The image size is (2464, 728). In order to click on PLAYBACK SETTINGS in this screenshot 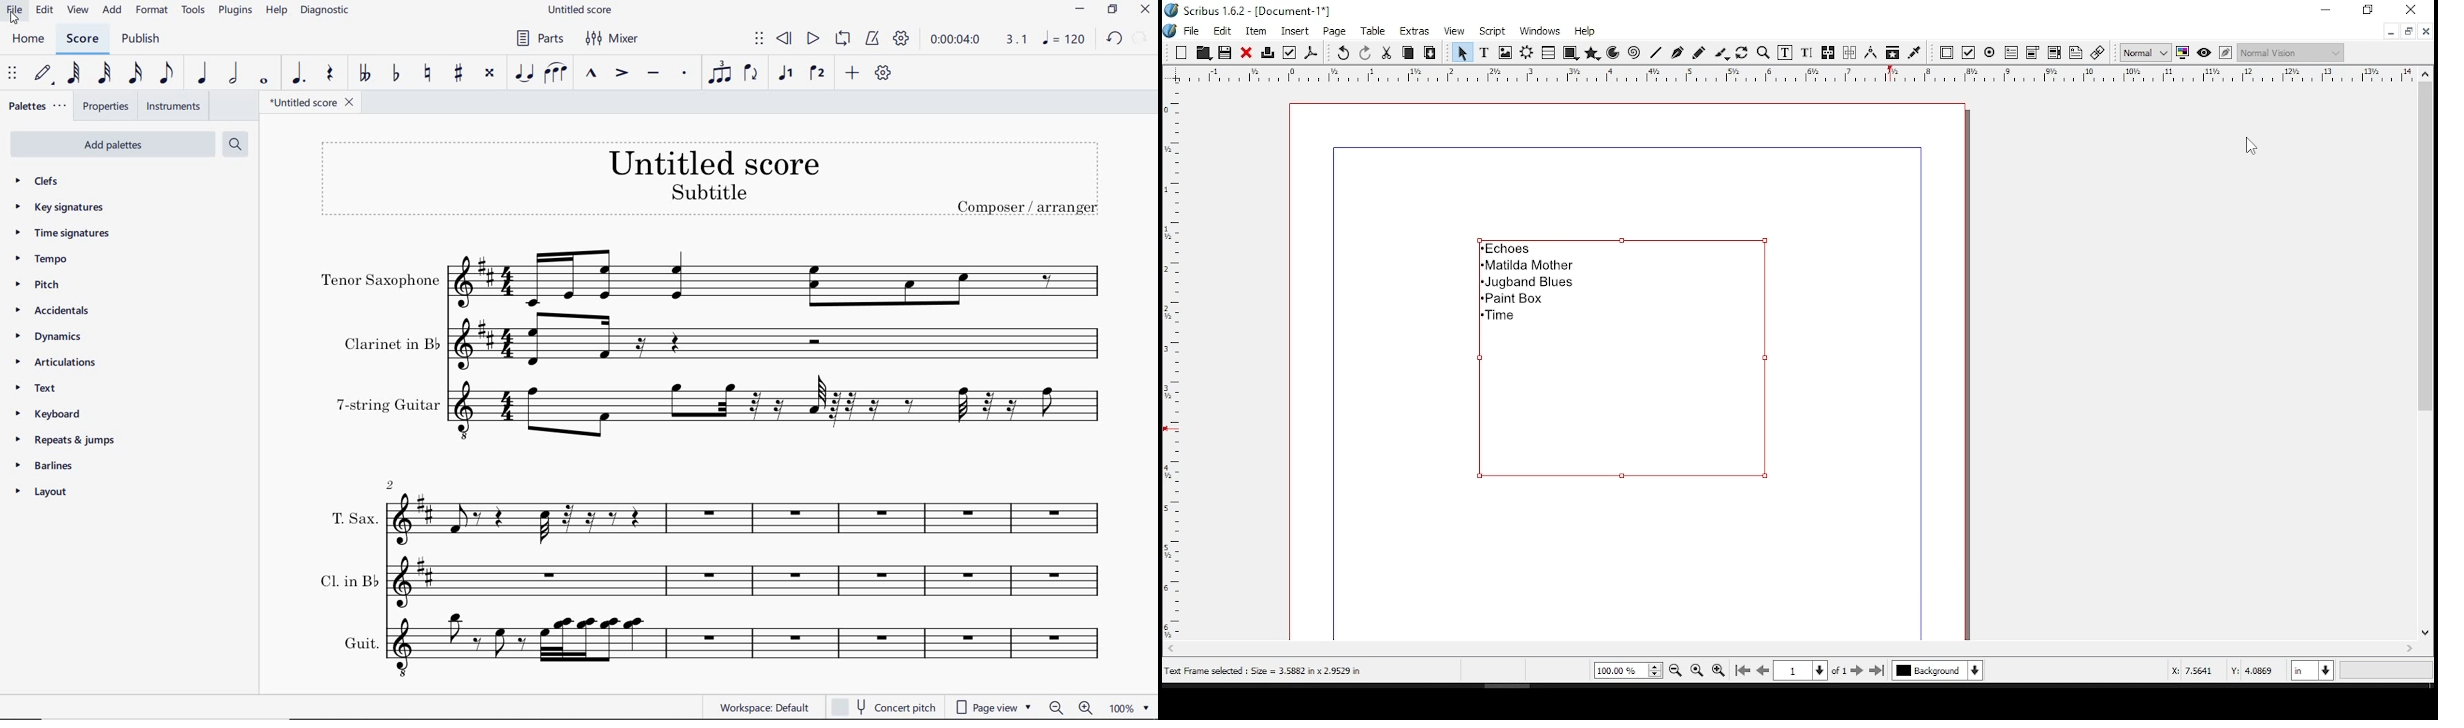, I will do `click(903, 40)`.